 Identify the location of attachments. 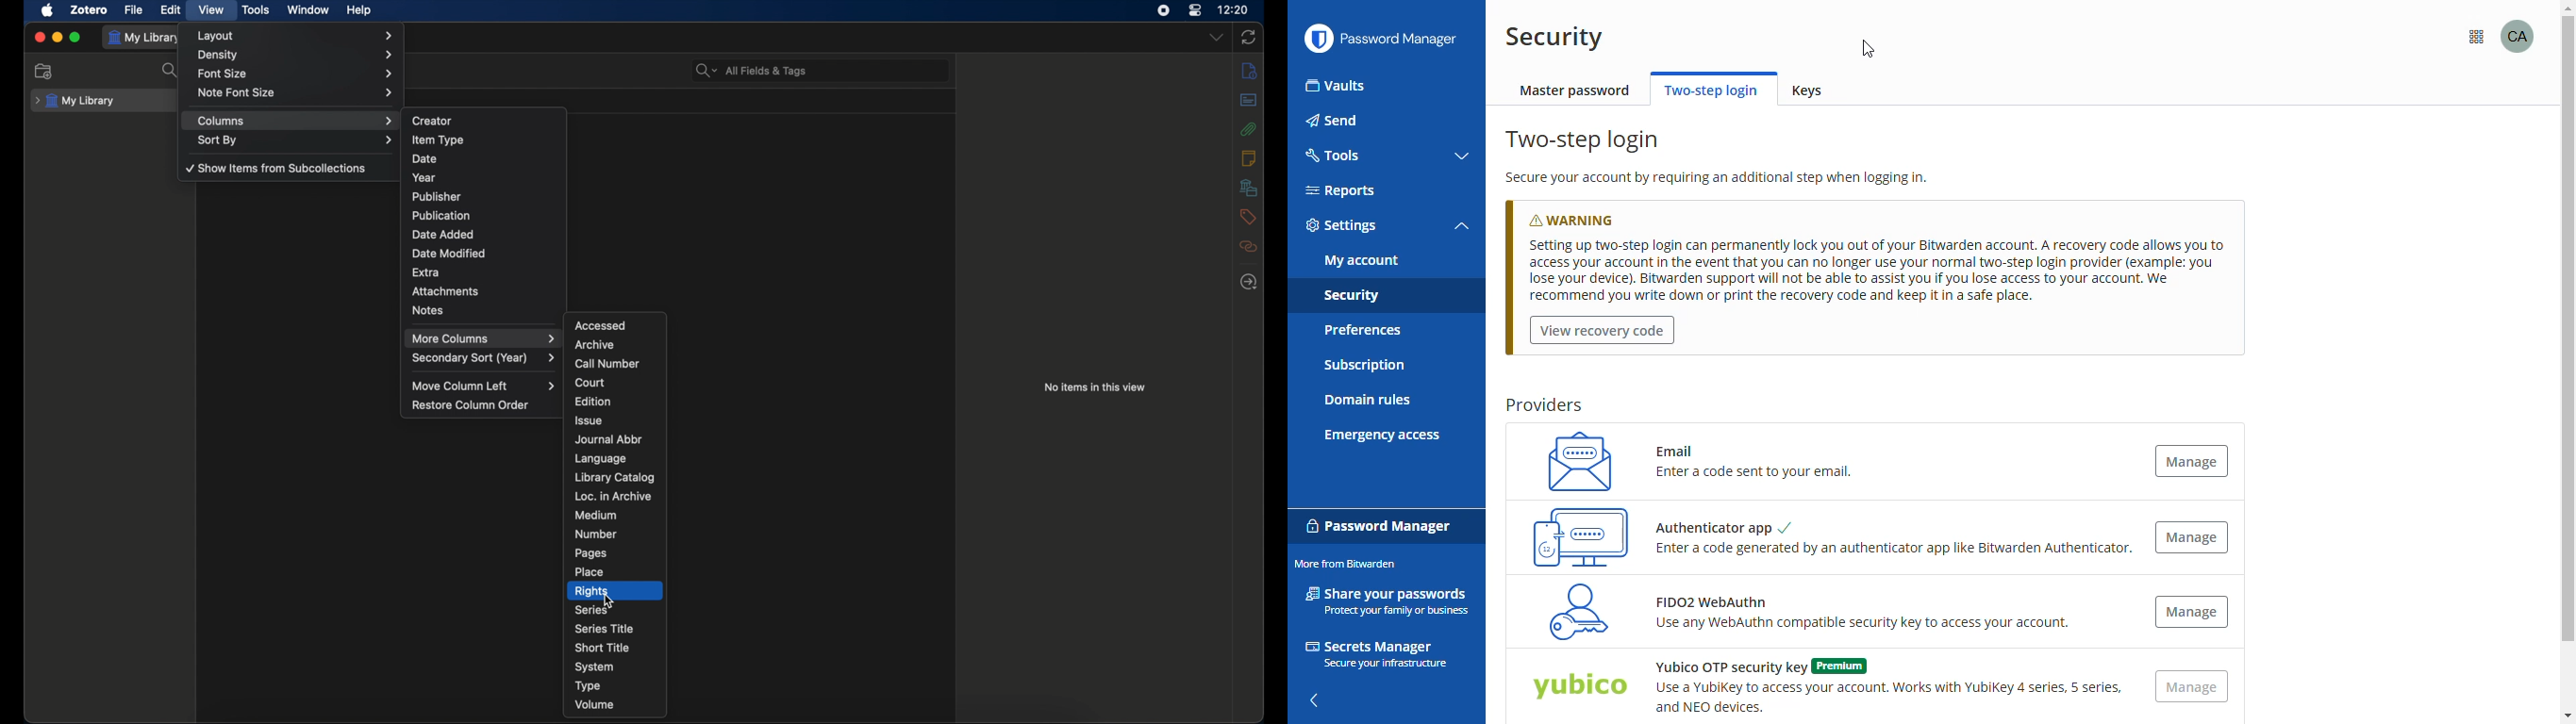
(1248, 129).